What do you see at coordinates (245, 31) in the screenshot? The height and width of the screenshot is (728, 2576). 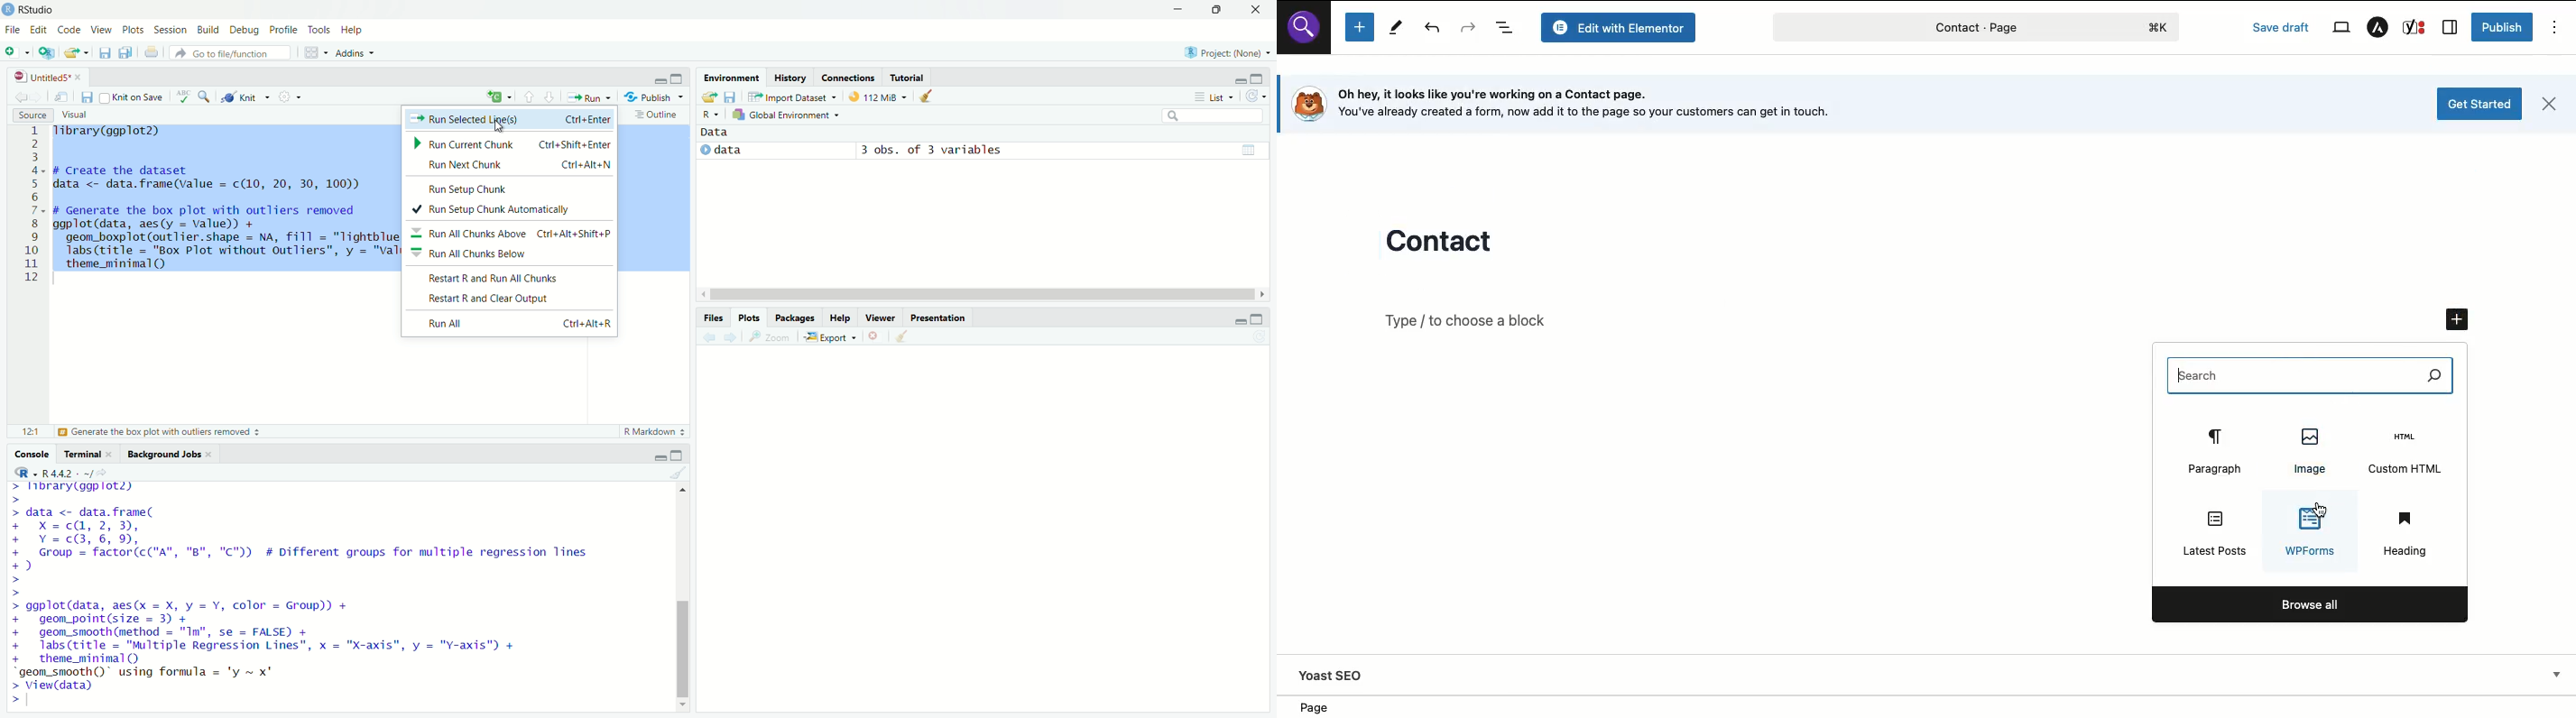 I see `I Debug` at bounding box center [245, 31].